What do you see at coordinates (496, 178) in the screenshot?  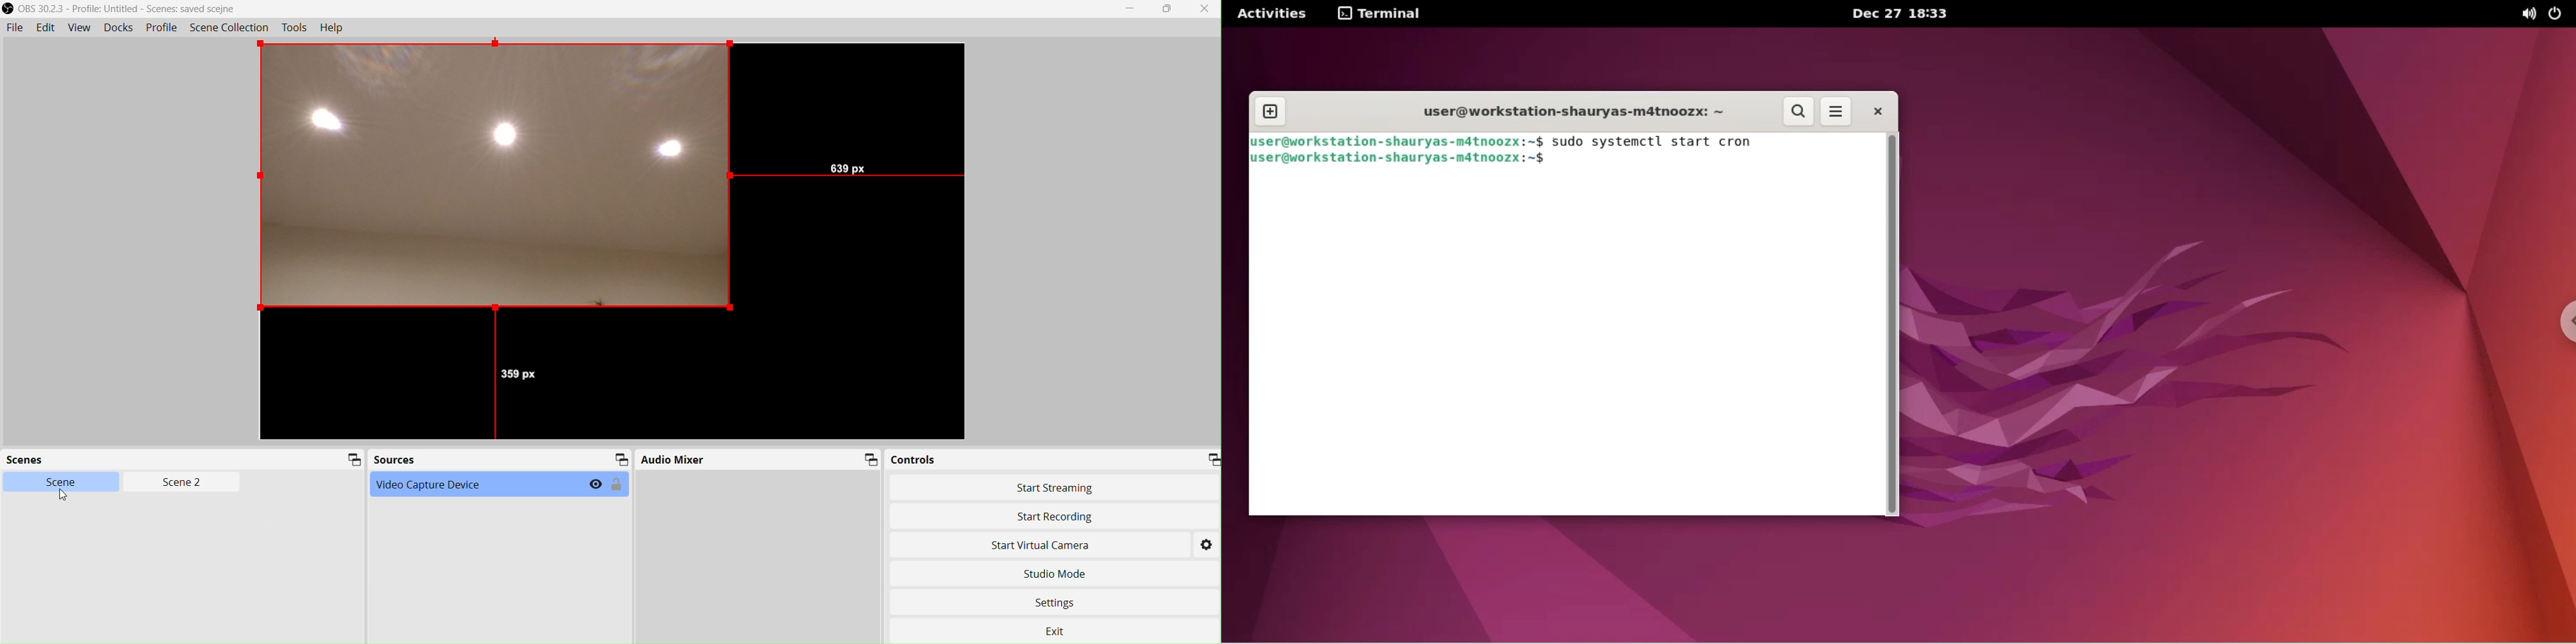 I see `output` at bounding box center [496, 178].